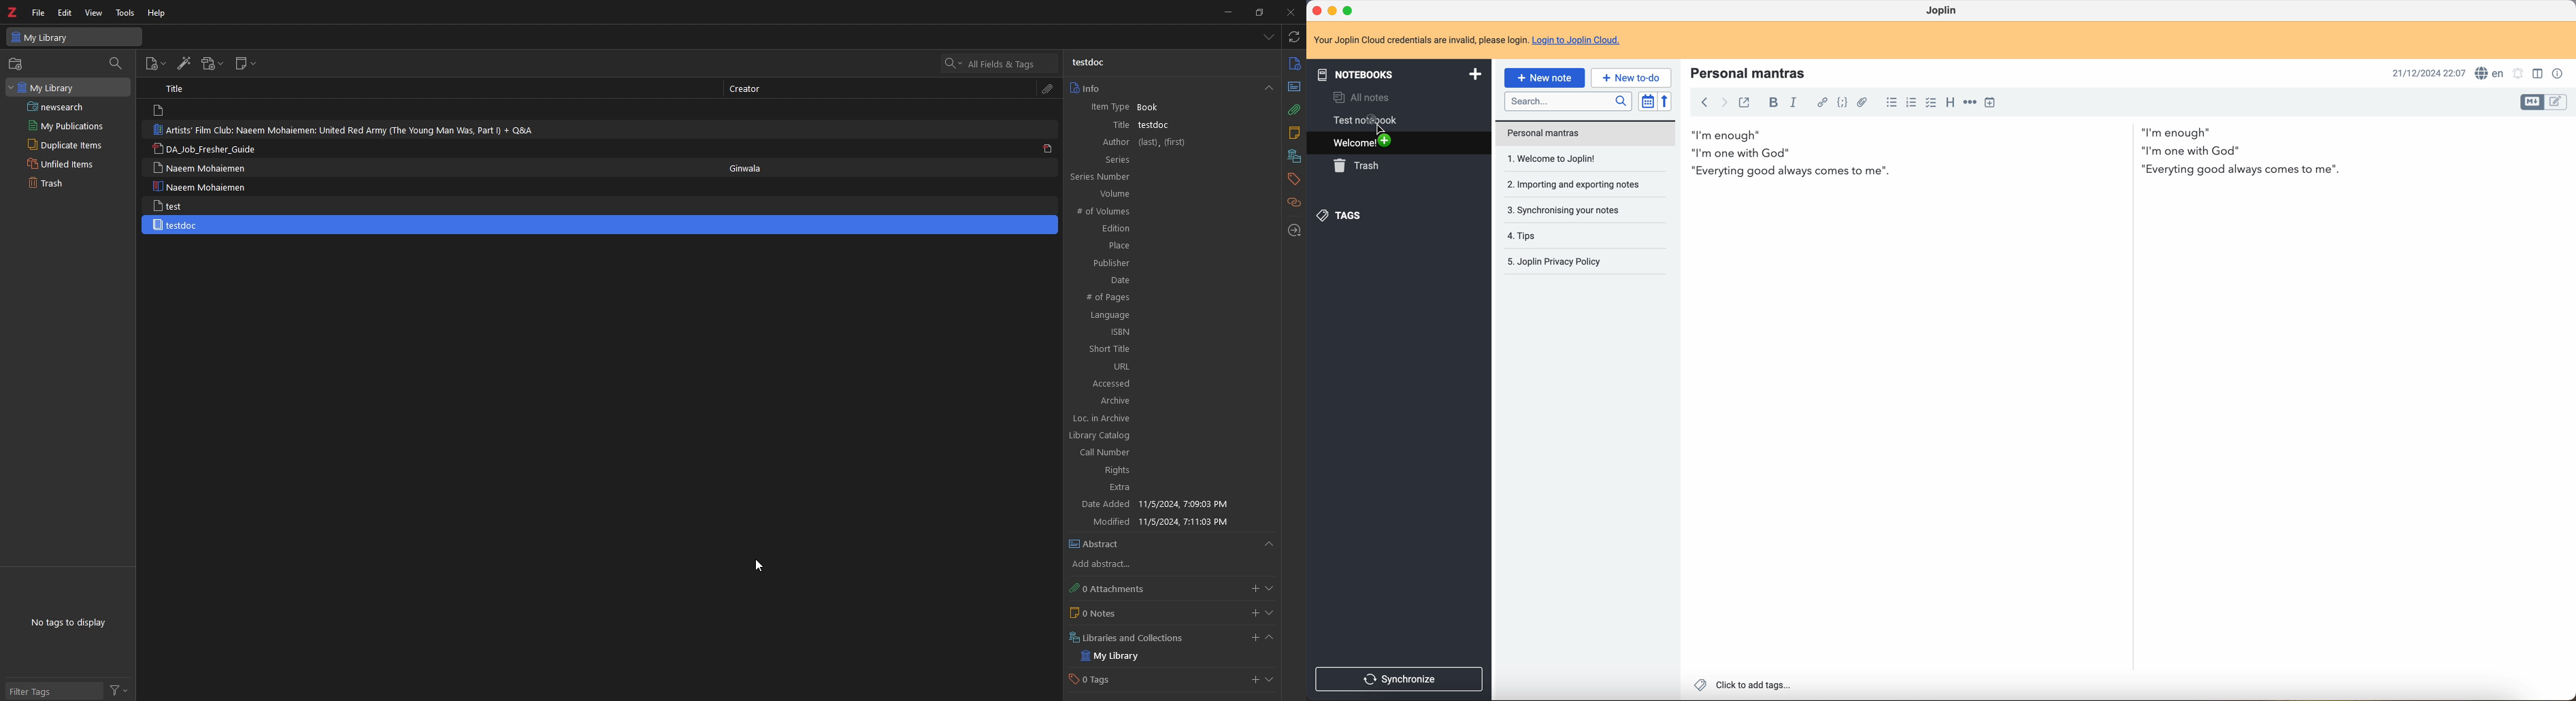 The width and height of the screenshot is (2576, 728). What do you see at coordinates (14, 12) in the screenshot?
I see `logo` at bounding box center [14, 12].